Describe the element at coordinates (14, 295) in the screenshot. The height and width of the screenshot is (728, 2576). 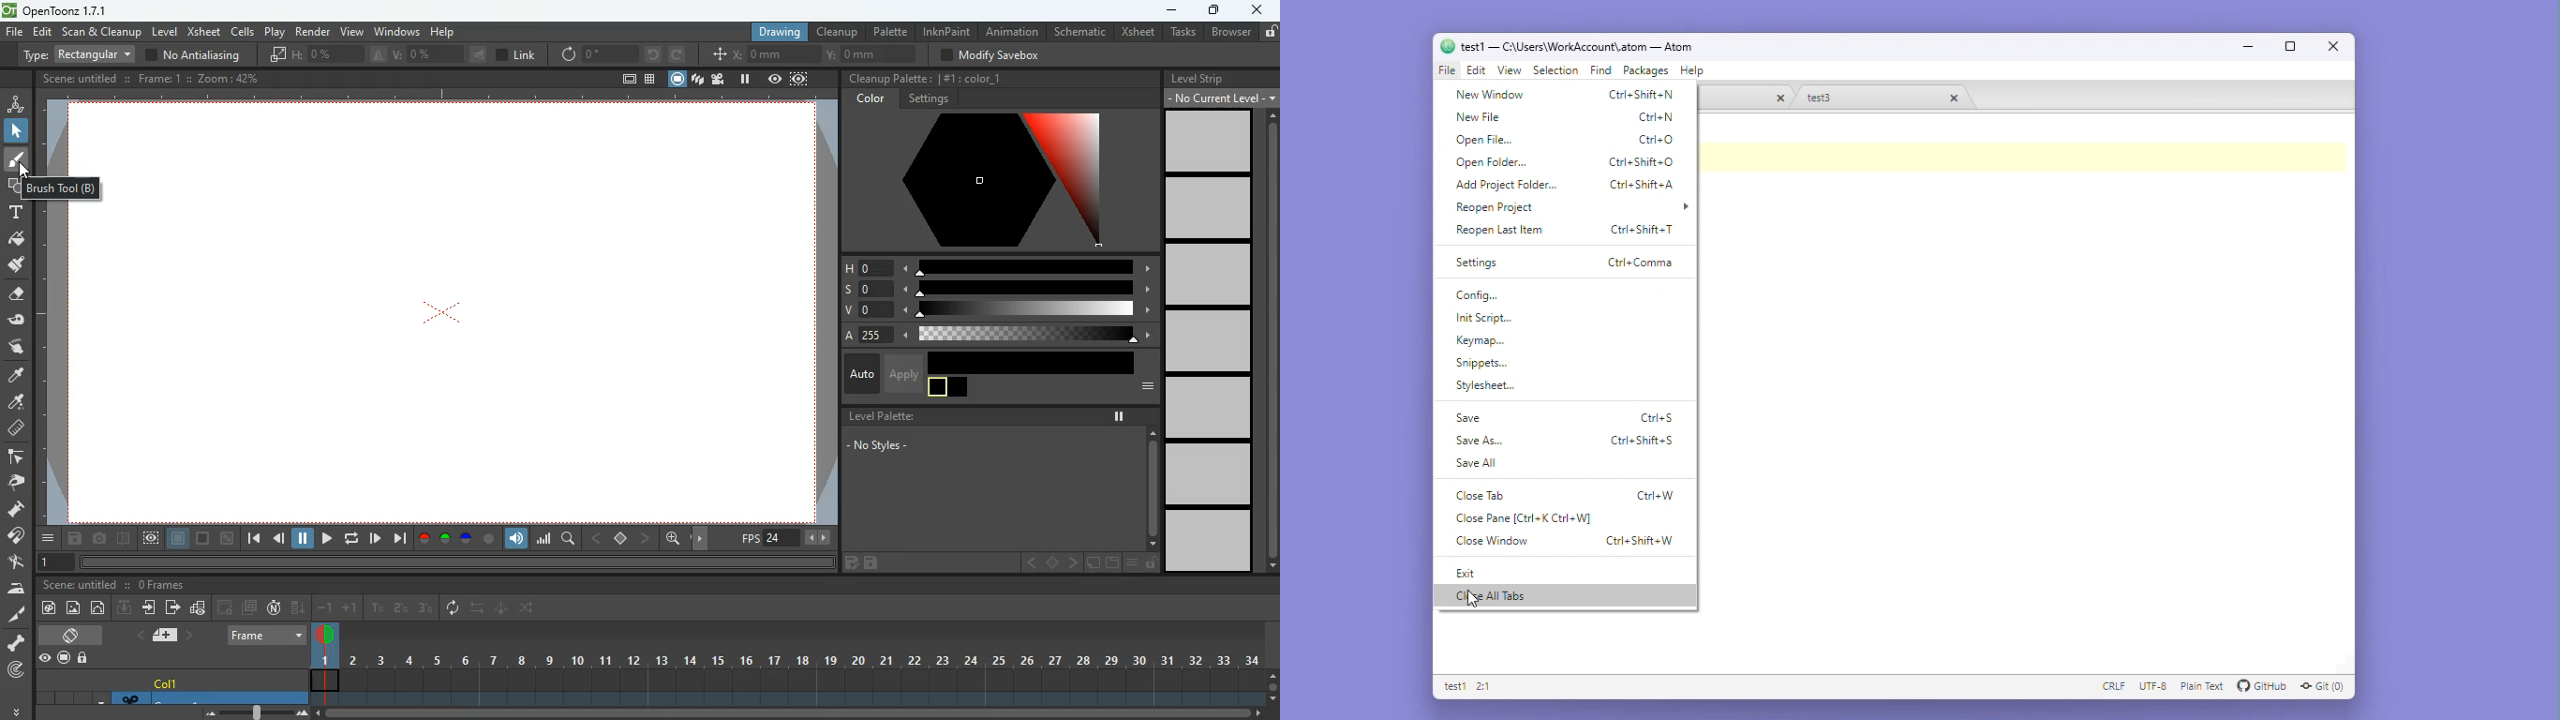
I see `erase` at that location.